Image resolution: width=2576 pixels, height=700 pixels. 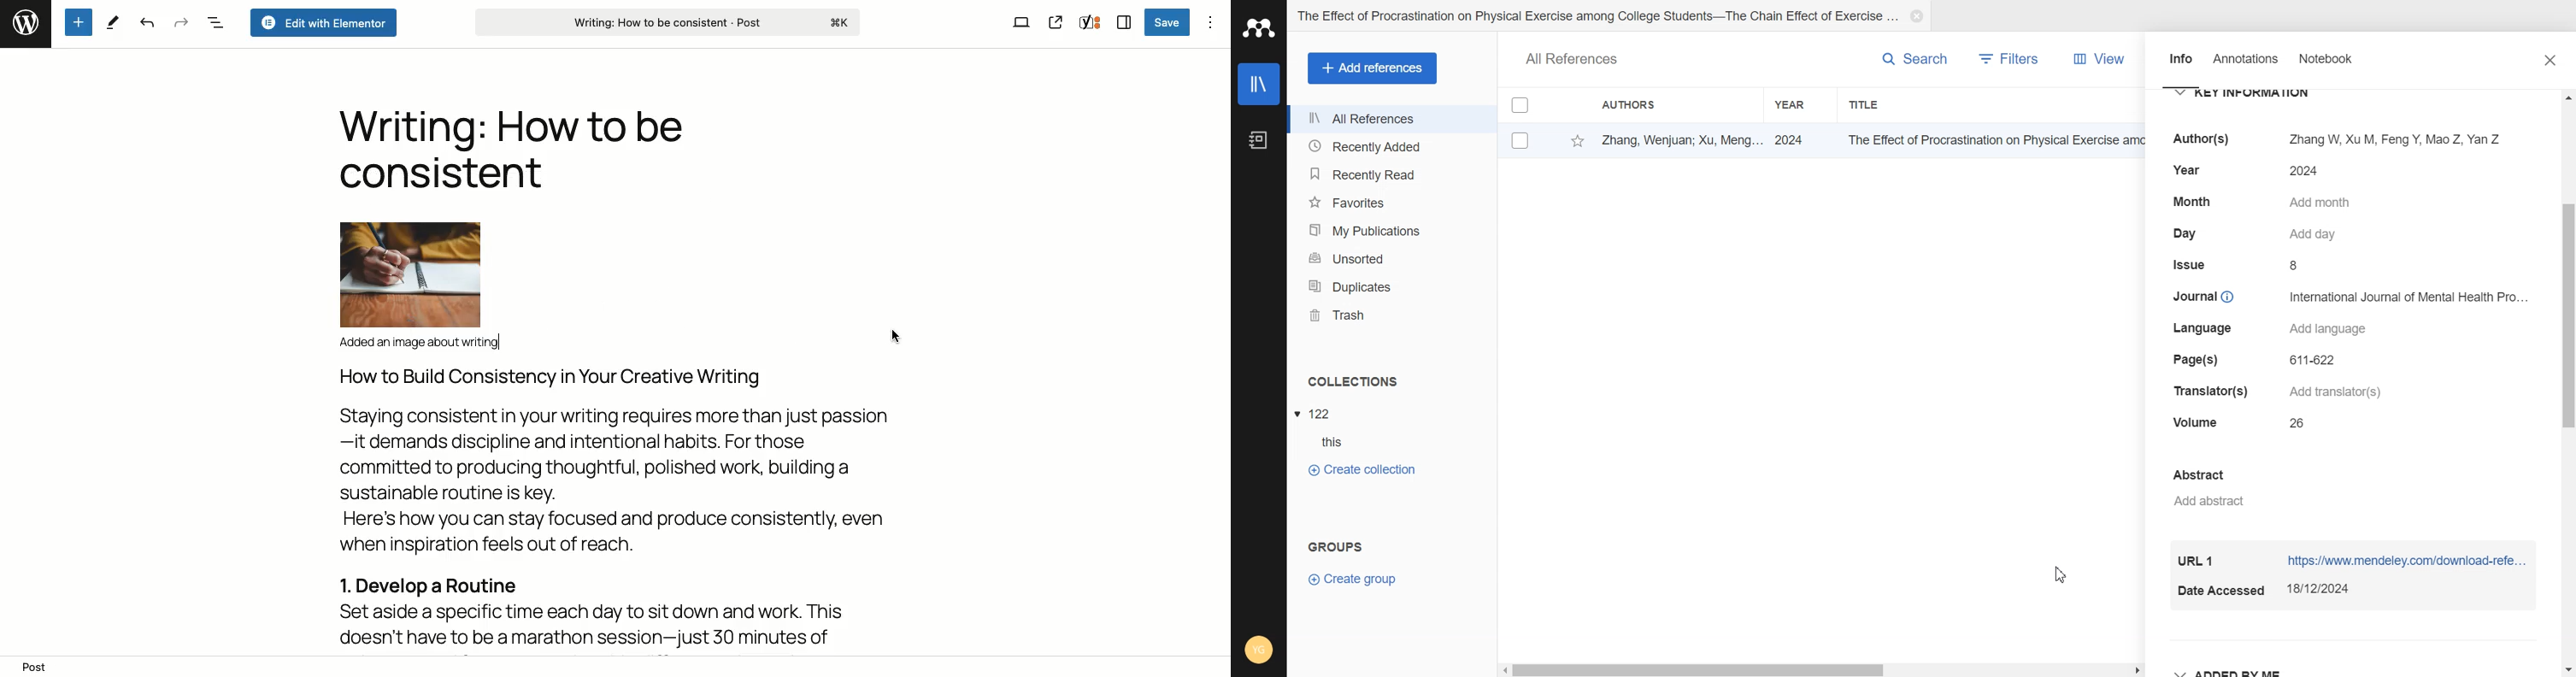 I want to click on Search, so click(x=1901, y=59).